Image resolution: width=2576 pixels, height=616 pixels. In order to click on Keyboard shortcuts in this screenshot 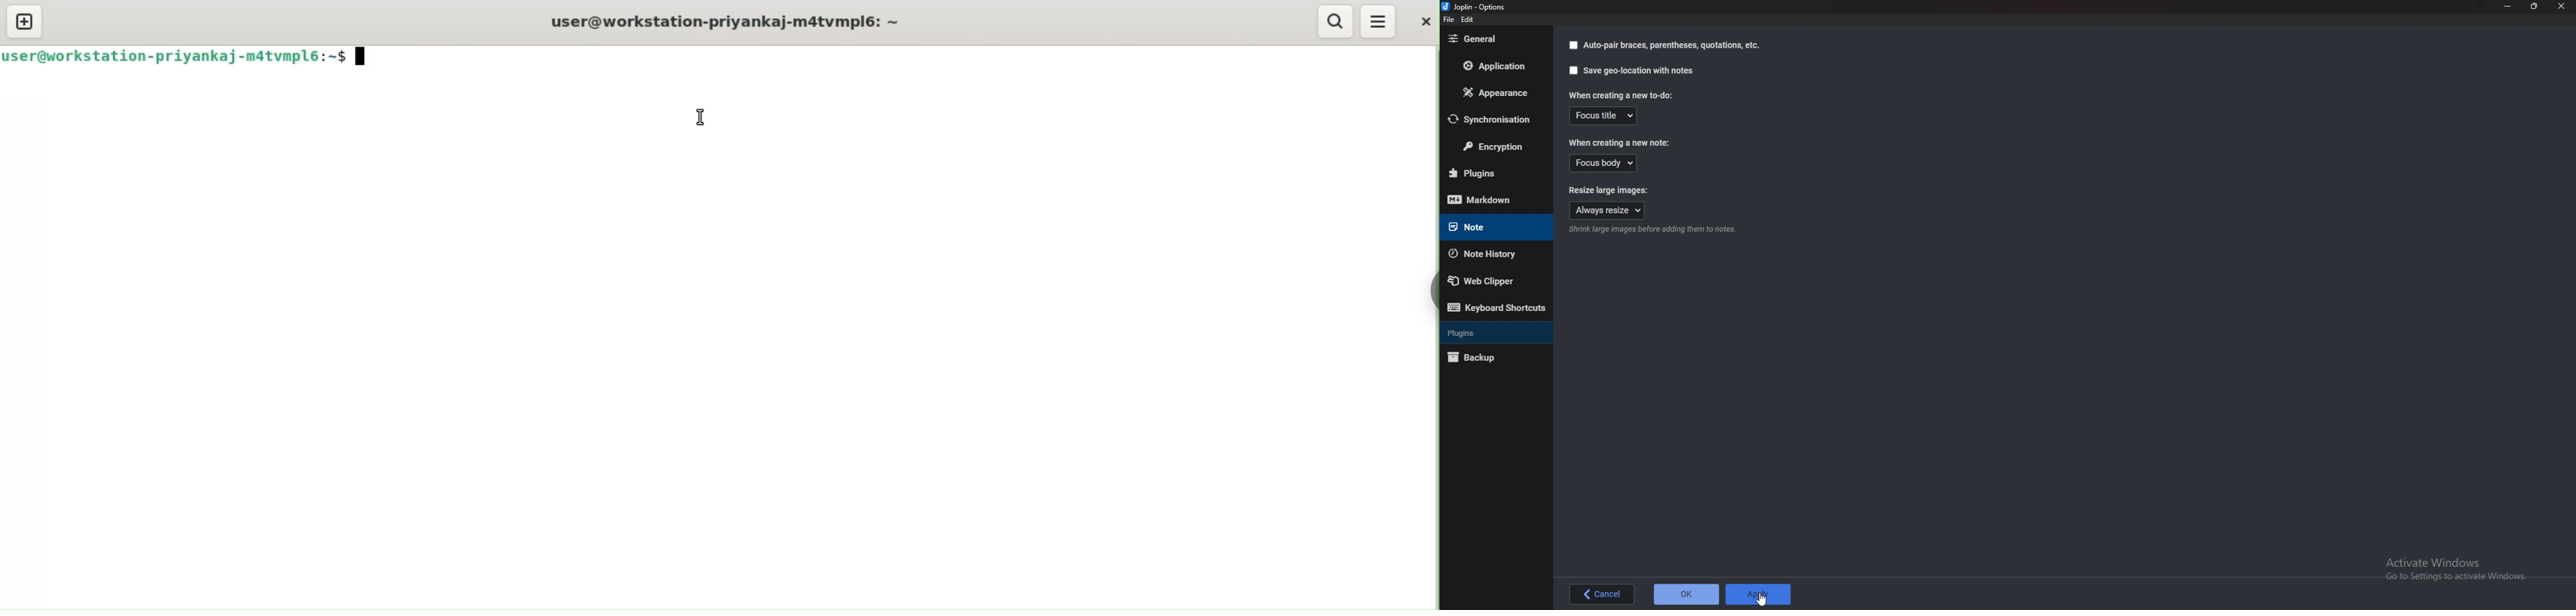, I will do `click(1497, 307)`.